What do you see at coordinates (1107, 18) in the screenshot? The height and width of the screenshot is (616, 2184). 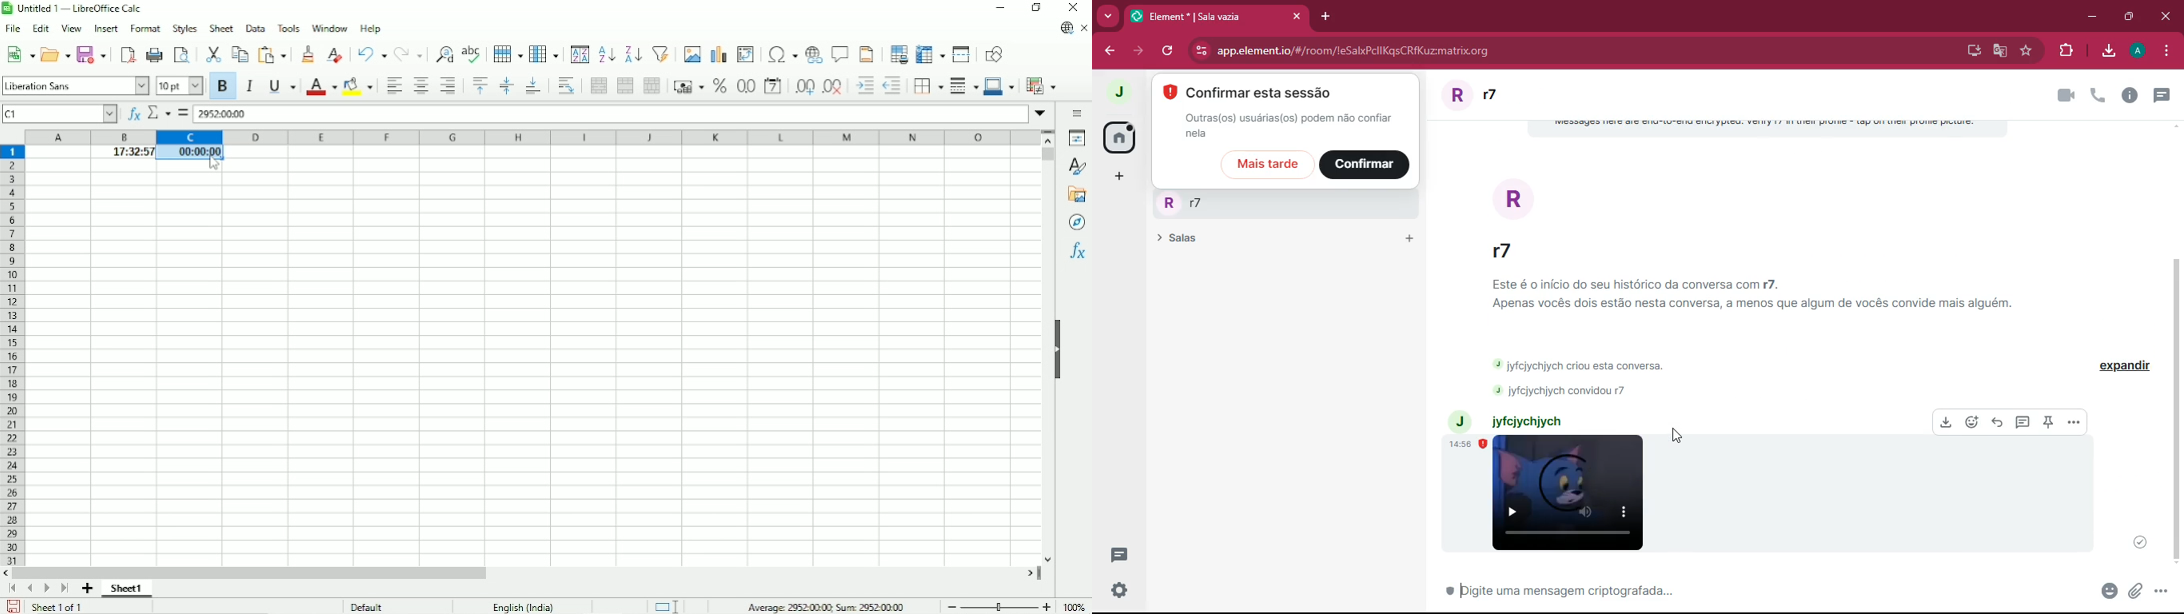 I see `more` at bounding box center [1107, 18].